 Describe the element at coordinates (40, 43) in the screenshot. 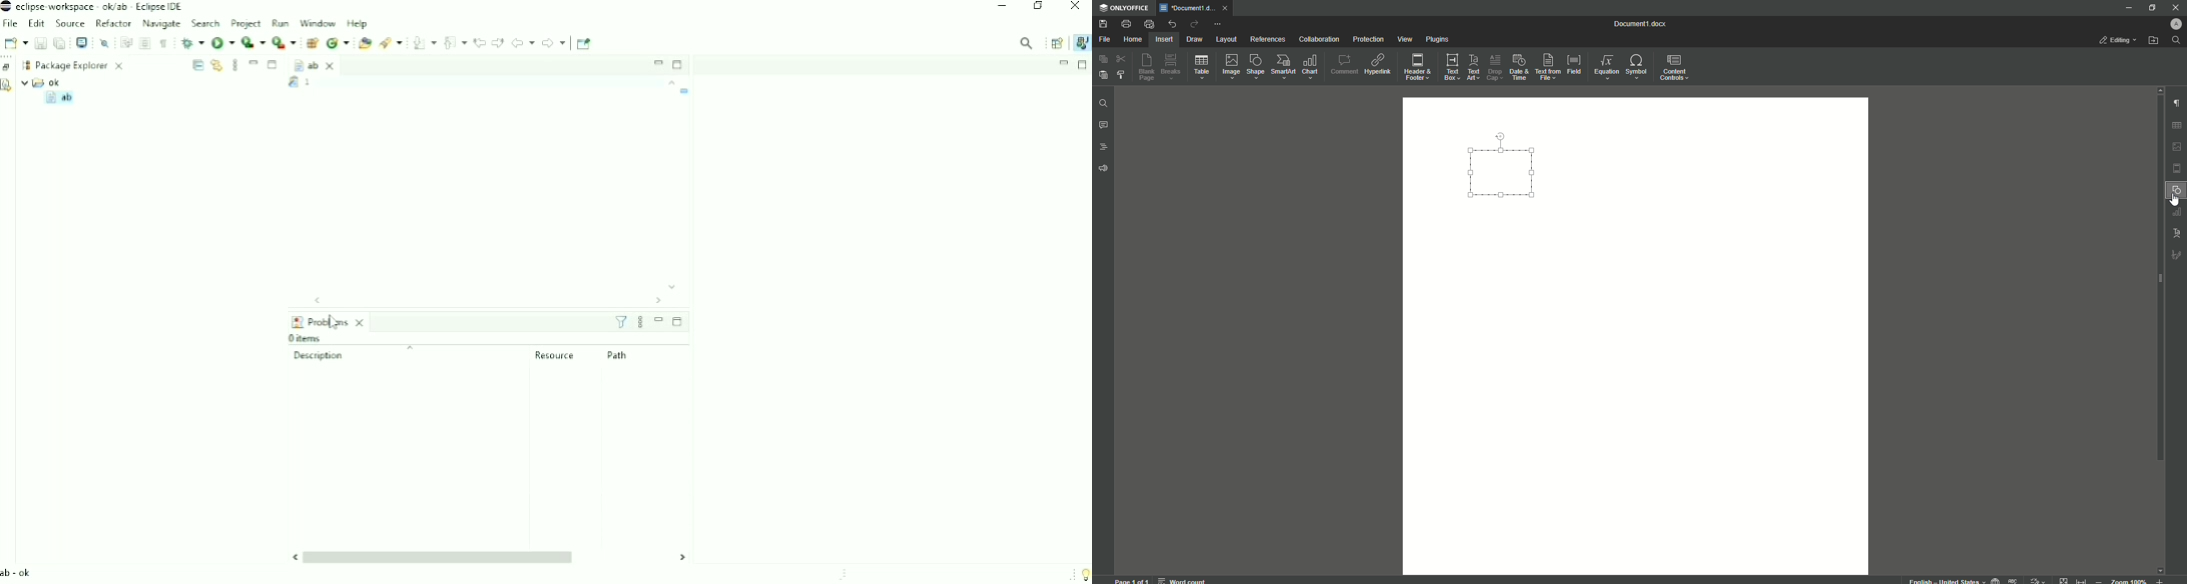

I see `Save` at that location.